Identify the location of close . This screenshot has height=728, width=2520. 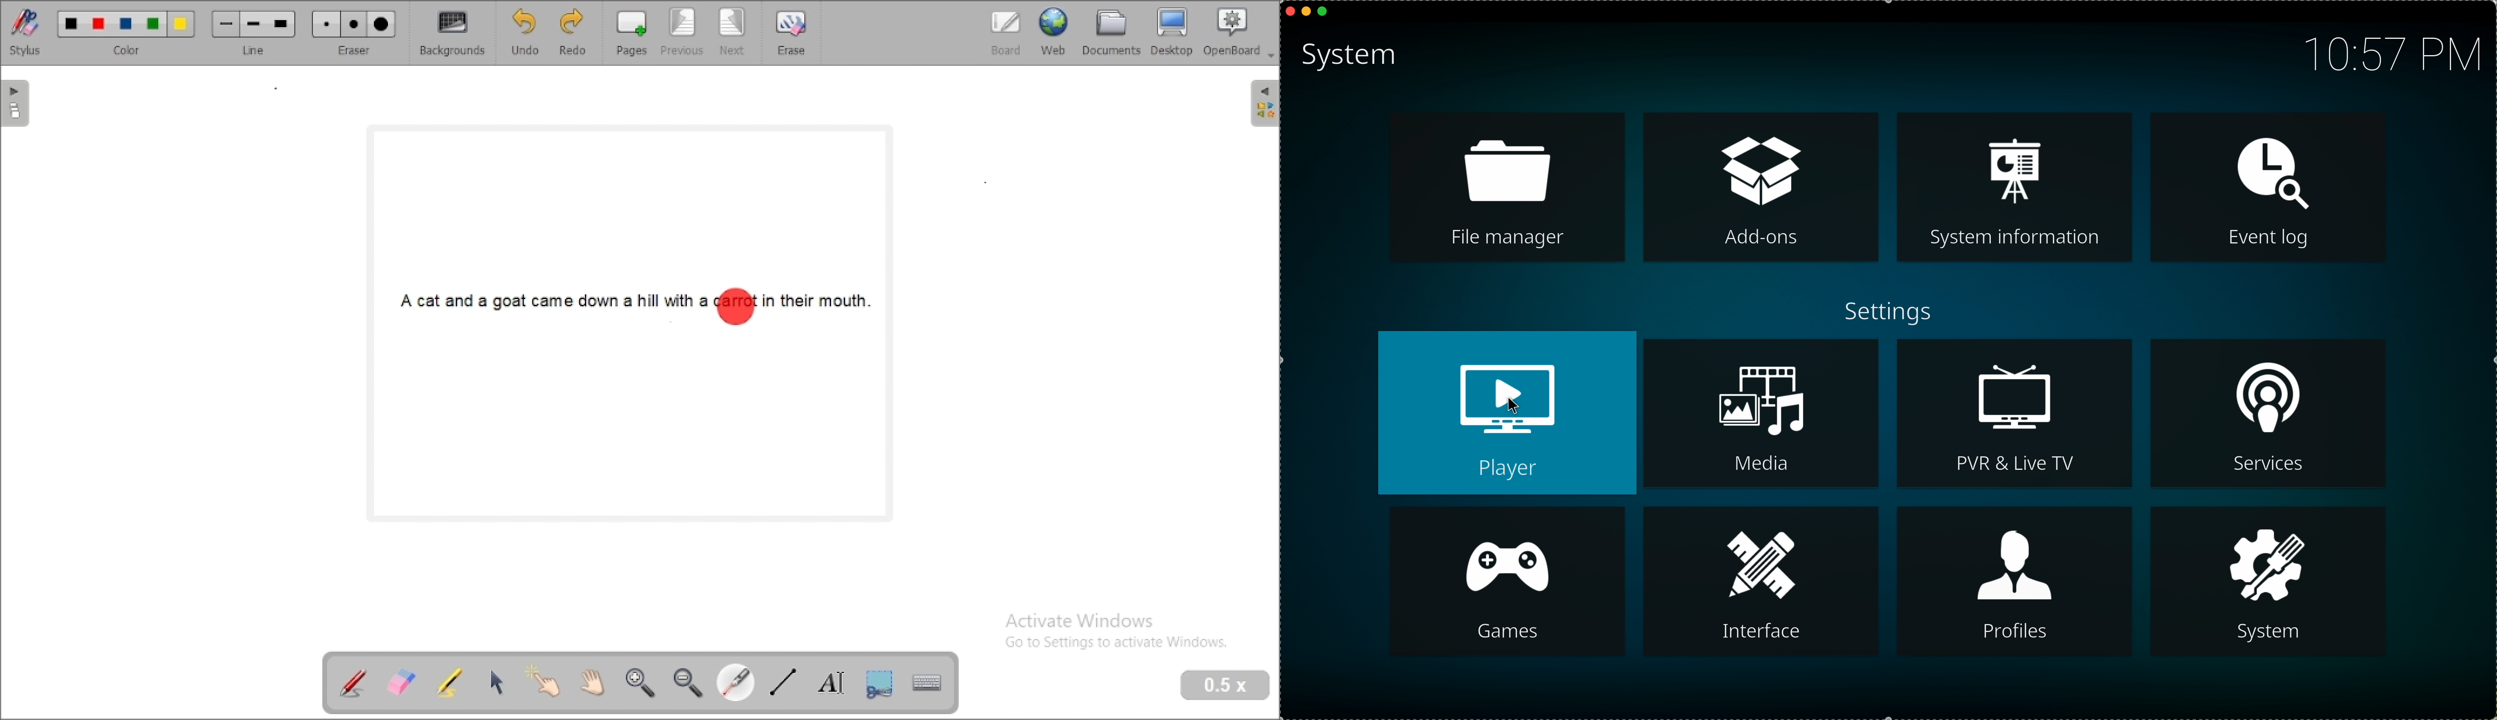
(1288, 10).